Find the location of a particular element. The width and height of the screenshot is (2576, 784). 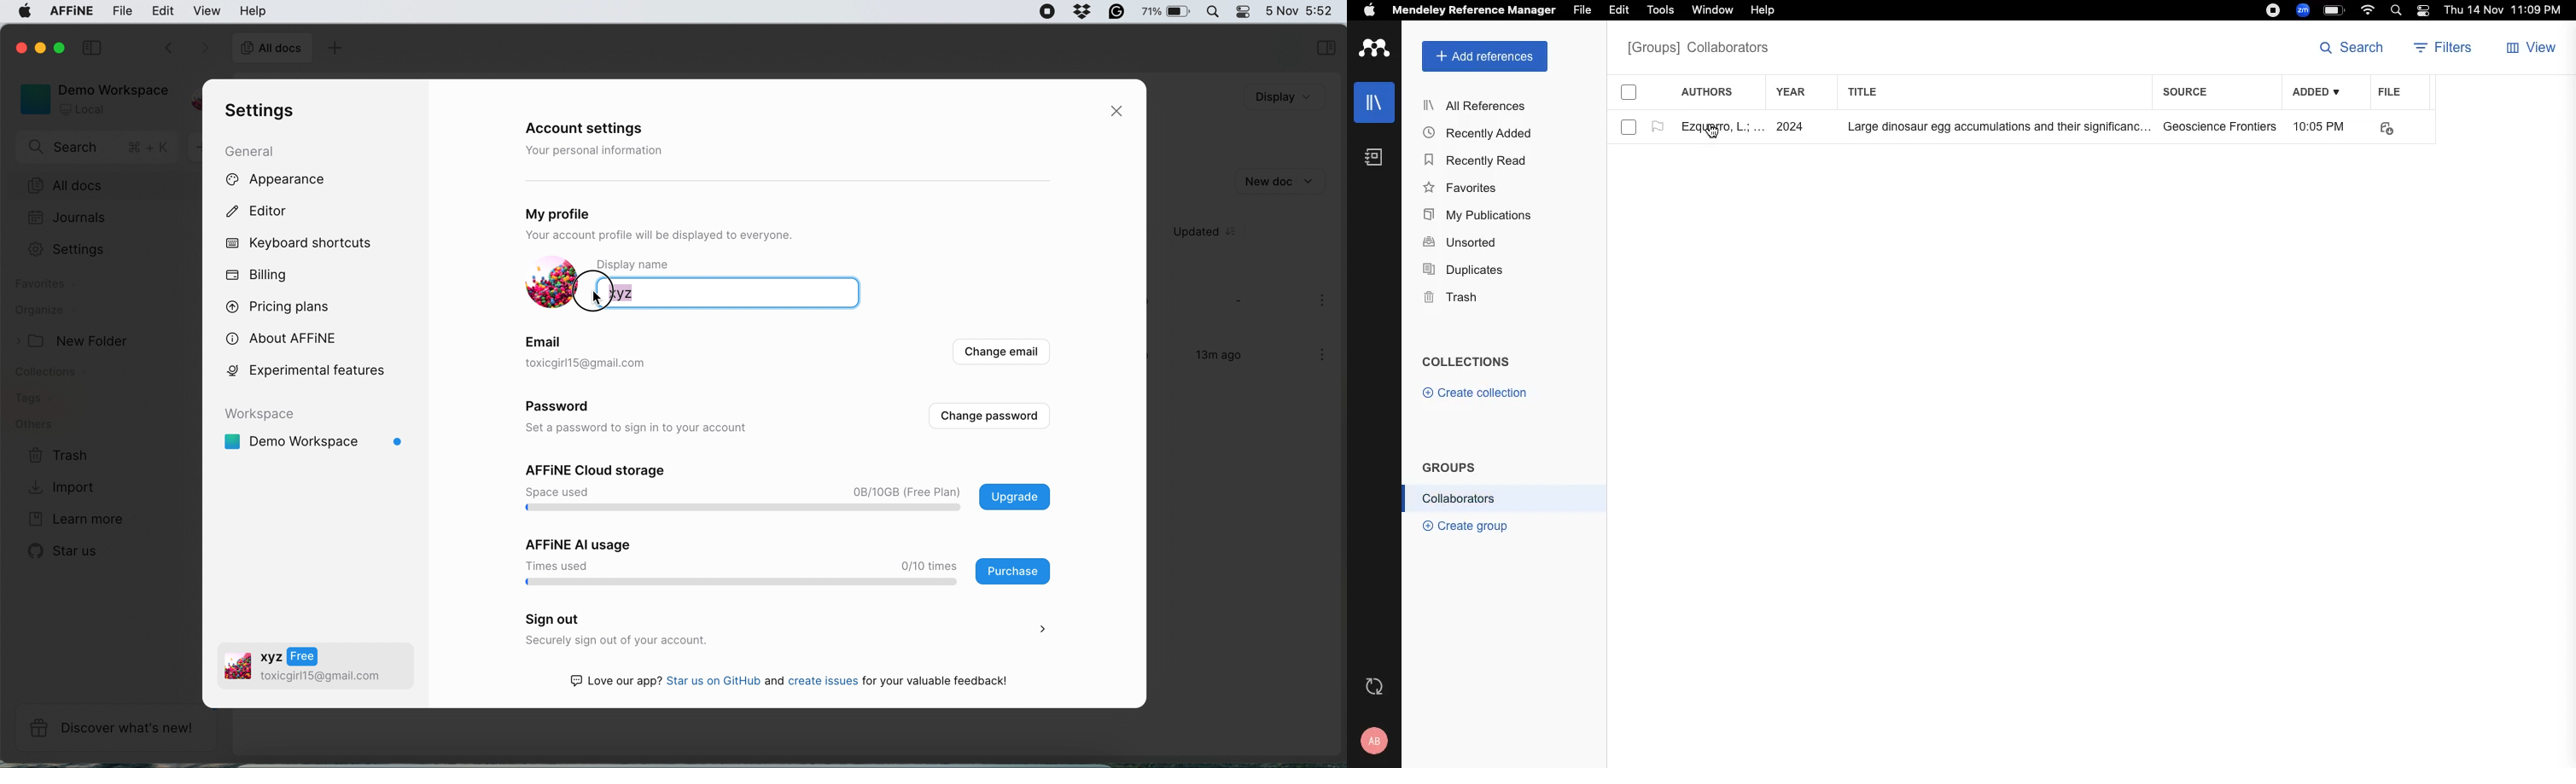

more options is located at coordinates (1324, 356).